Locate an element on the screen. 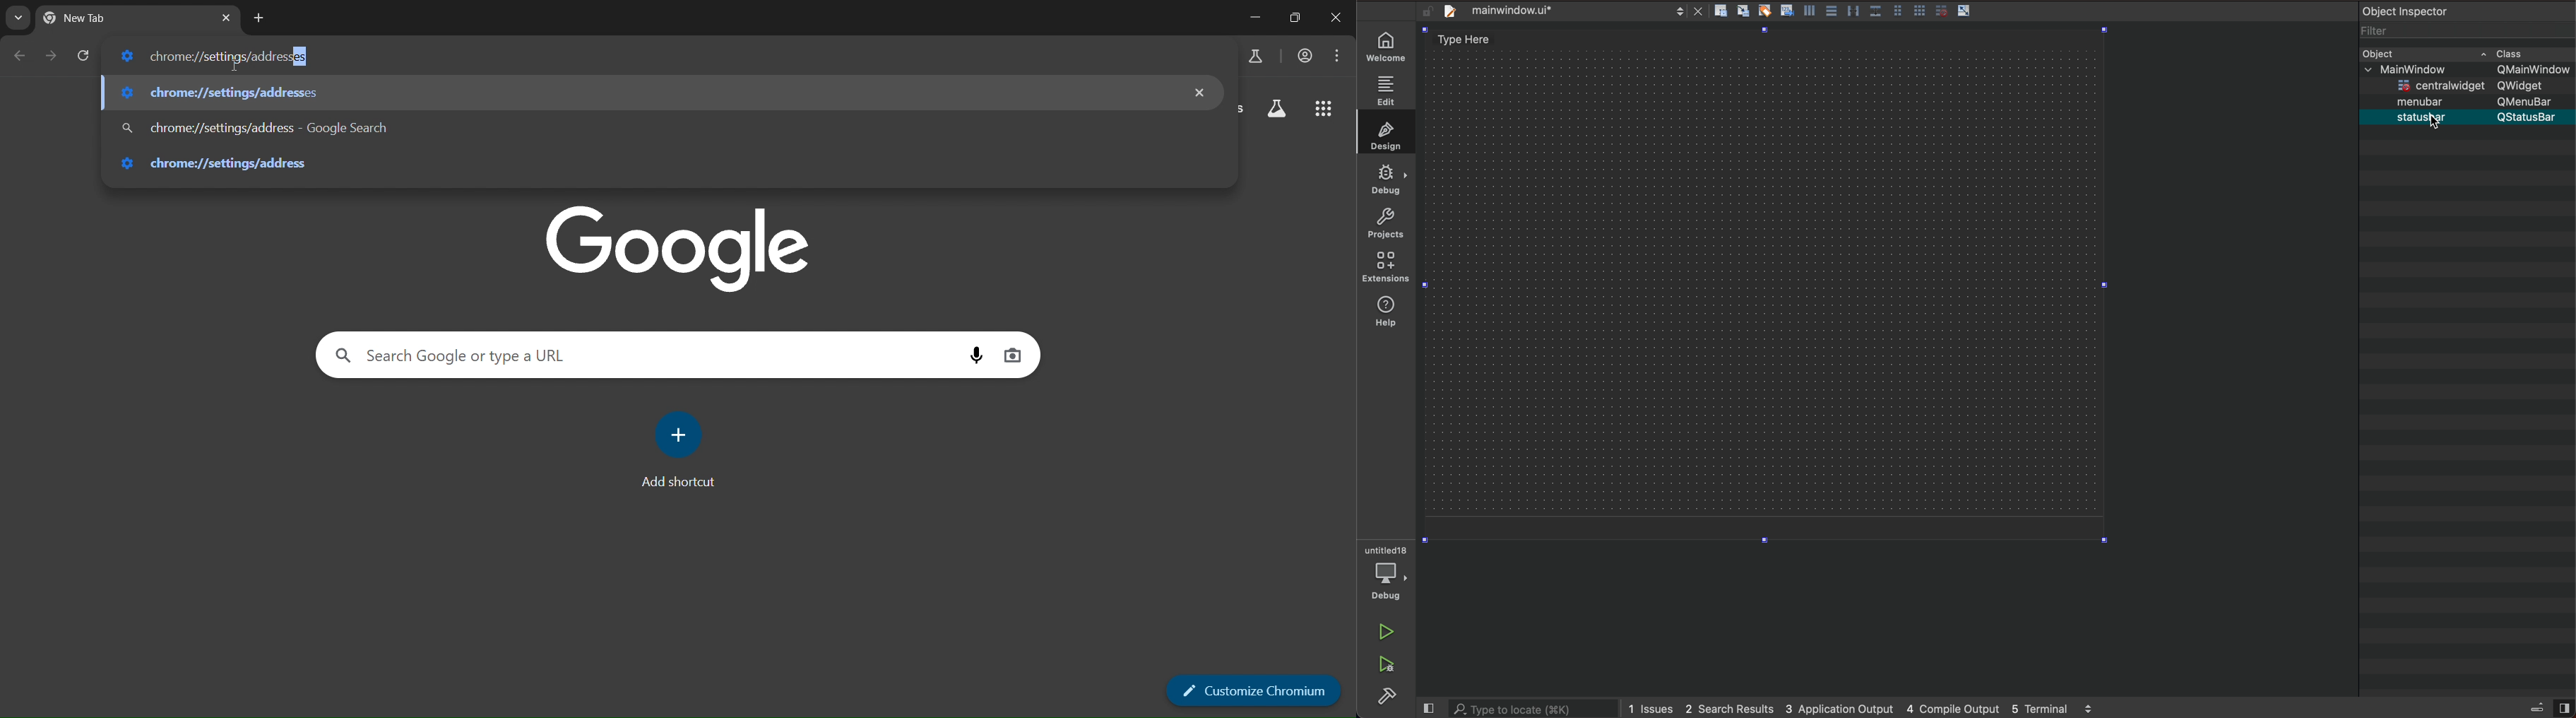 This screenshot has height=728, width=2576. run is located at coordinates (1388, 633).